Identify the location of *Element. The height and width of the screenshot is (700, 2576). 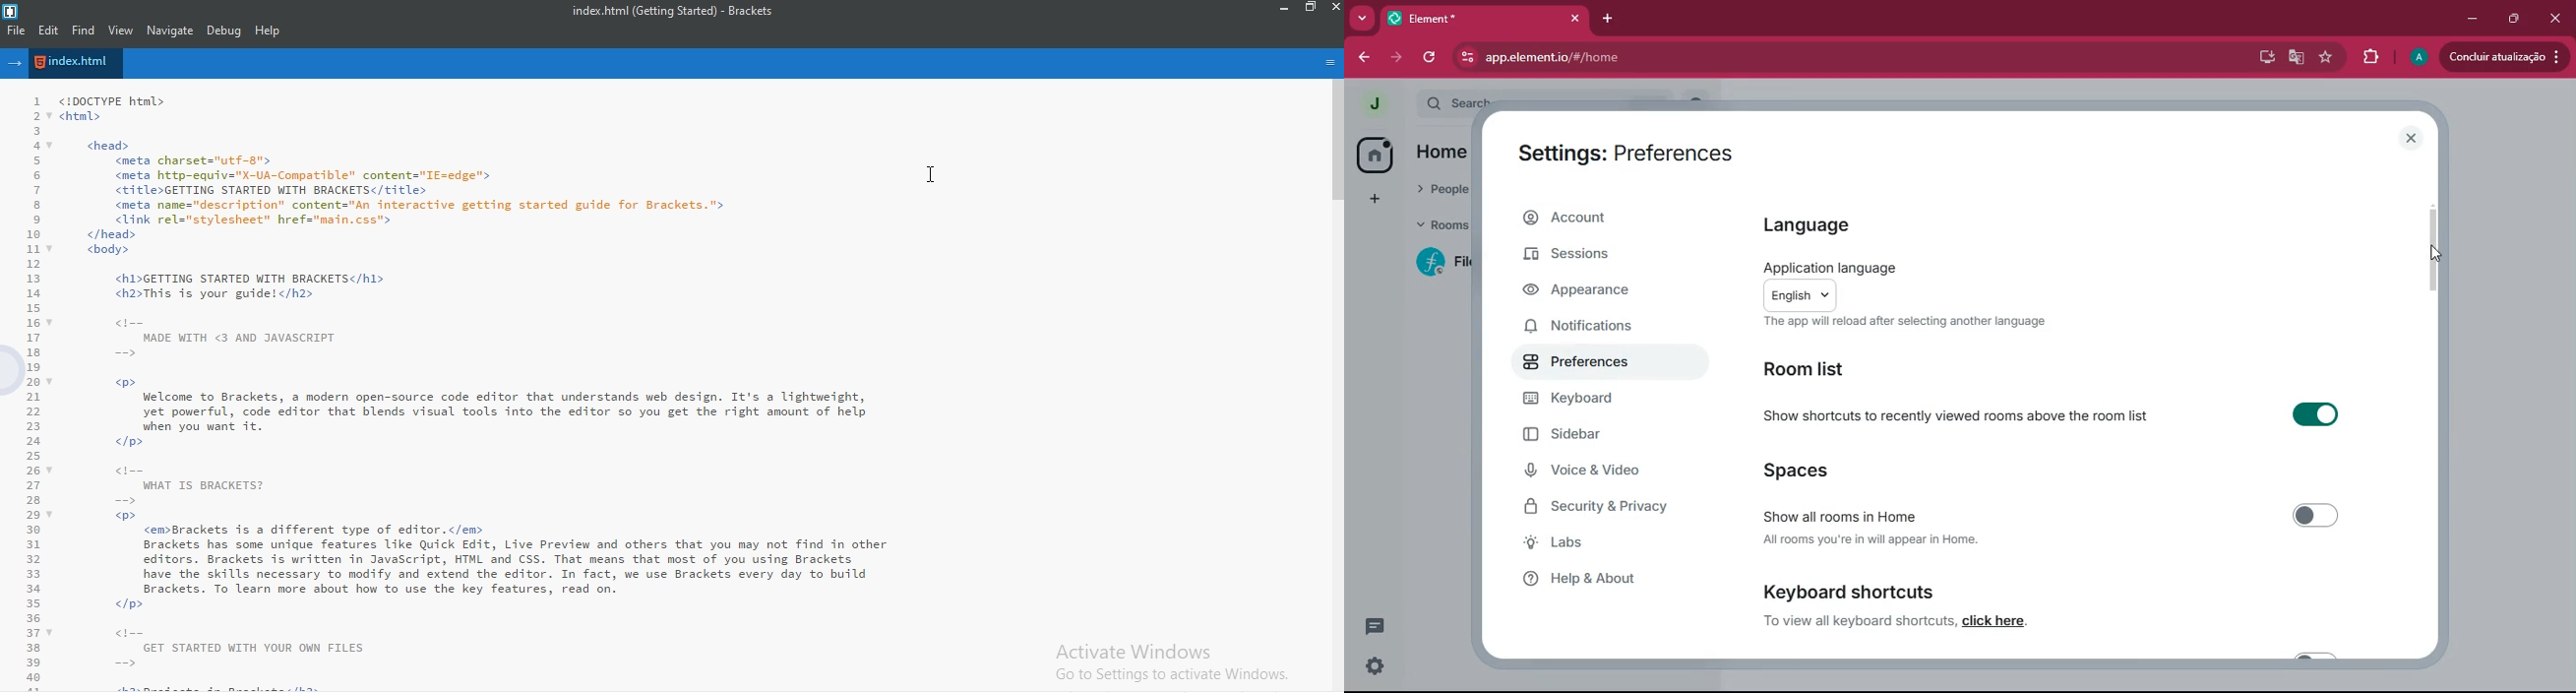
(1484, 22).